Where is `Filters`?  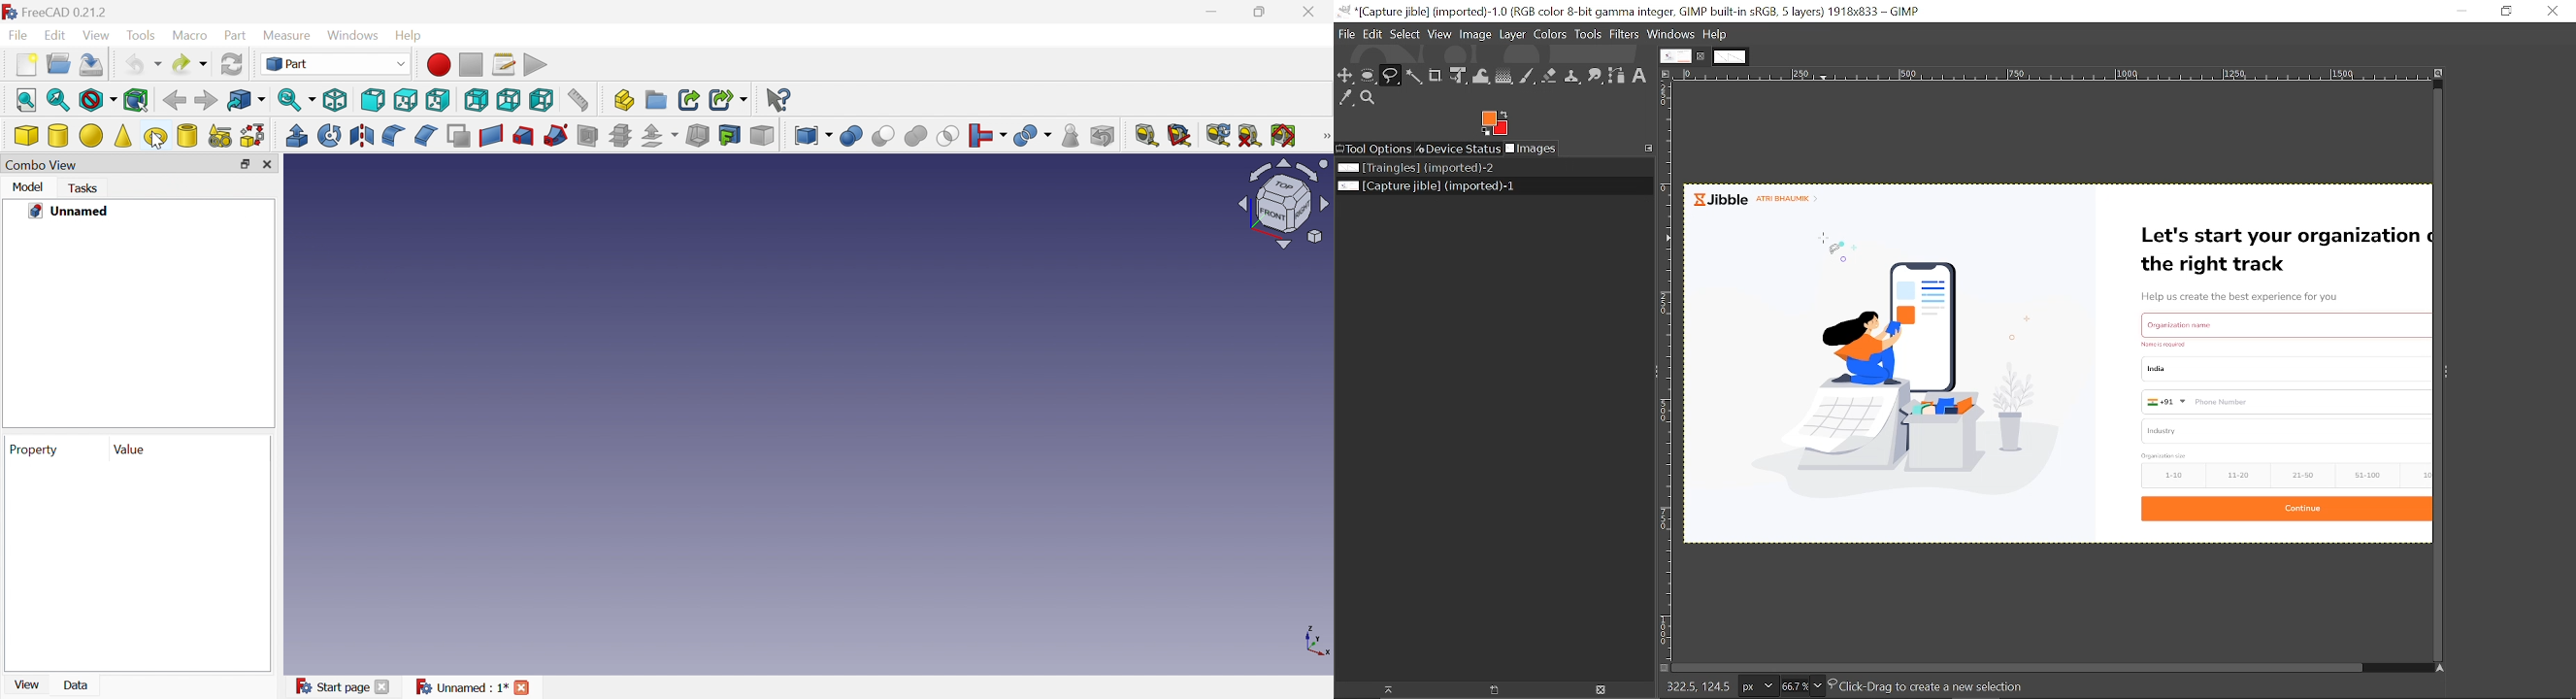
Filters is located at coordinates (1626, 36).